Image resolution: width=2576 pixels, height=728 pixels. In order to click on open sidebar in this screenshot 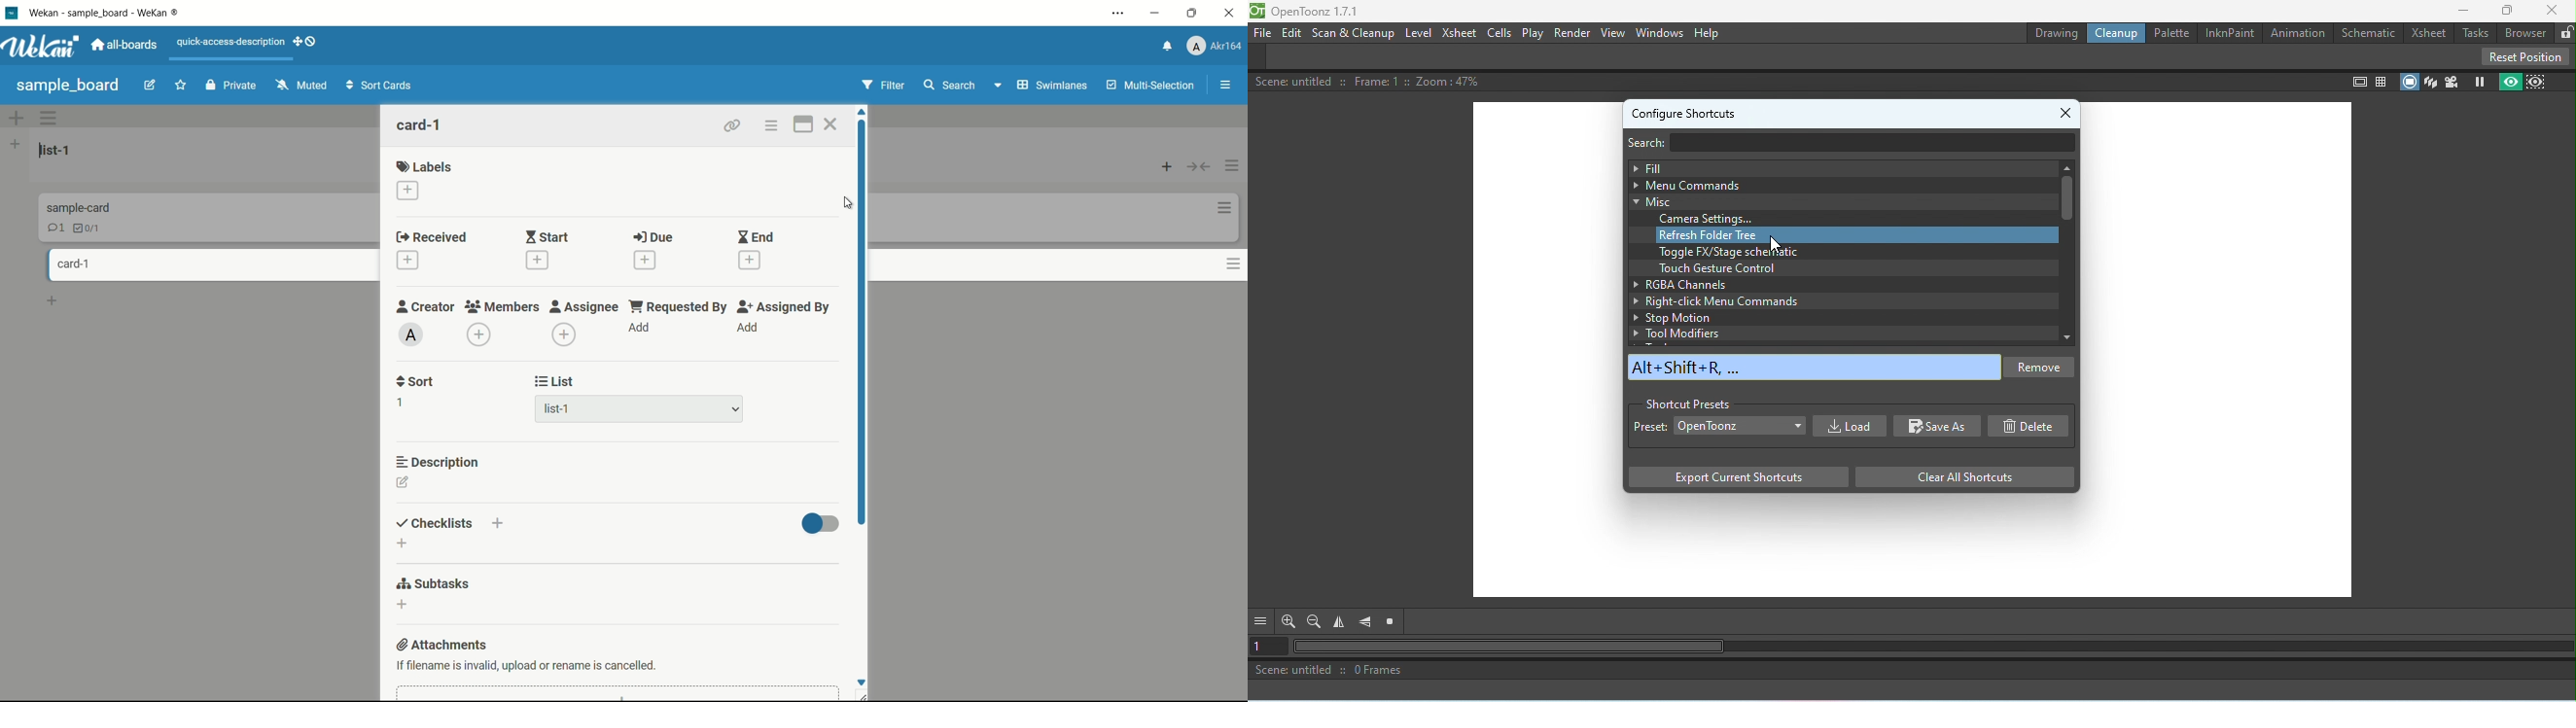, I will do `click(1220, 85)`.